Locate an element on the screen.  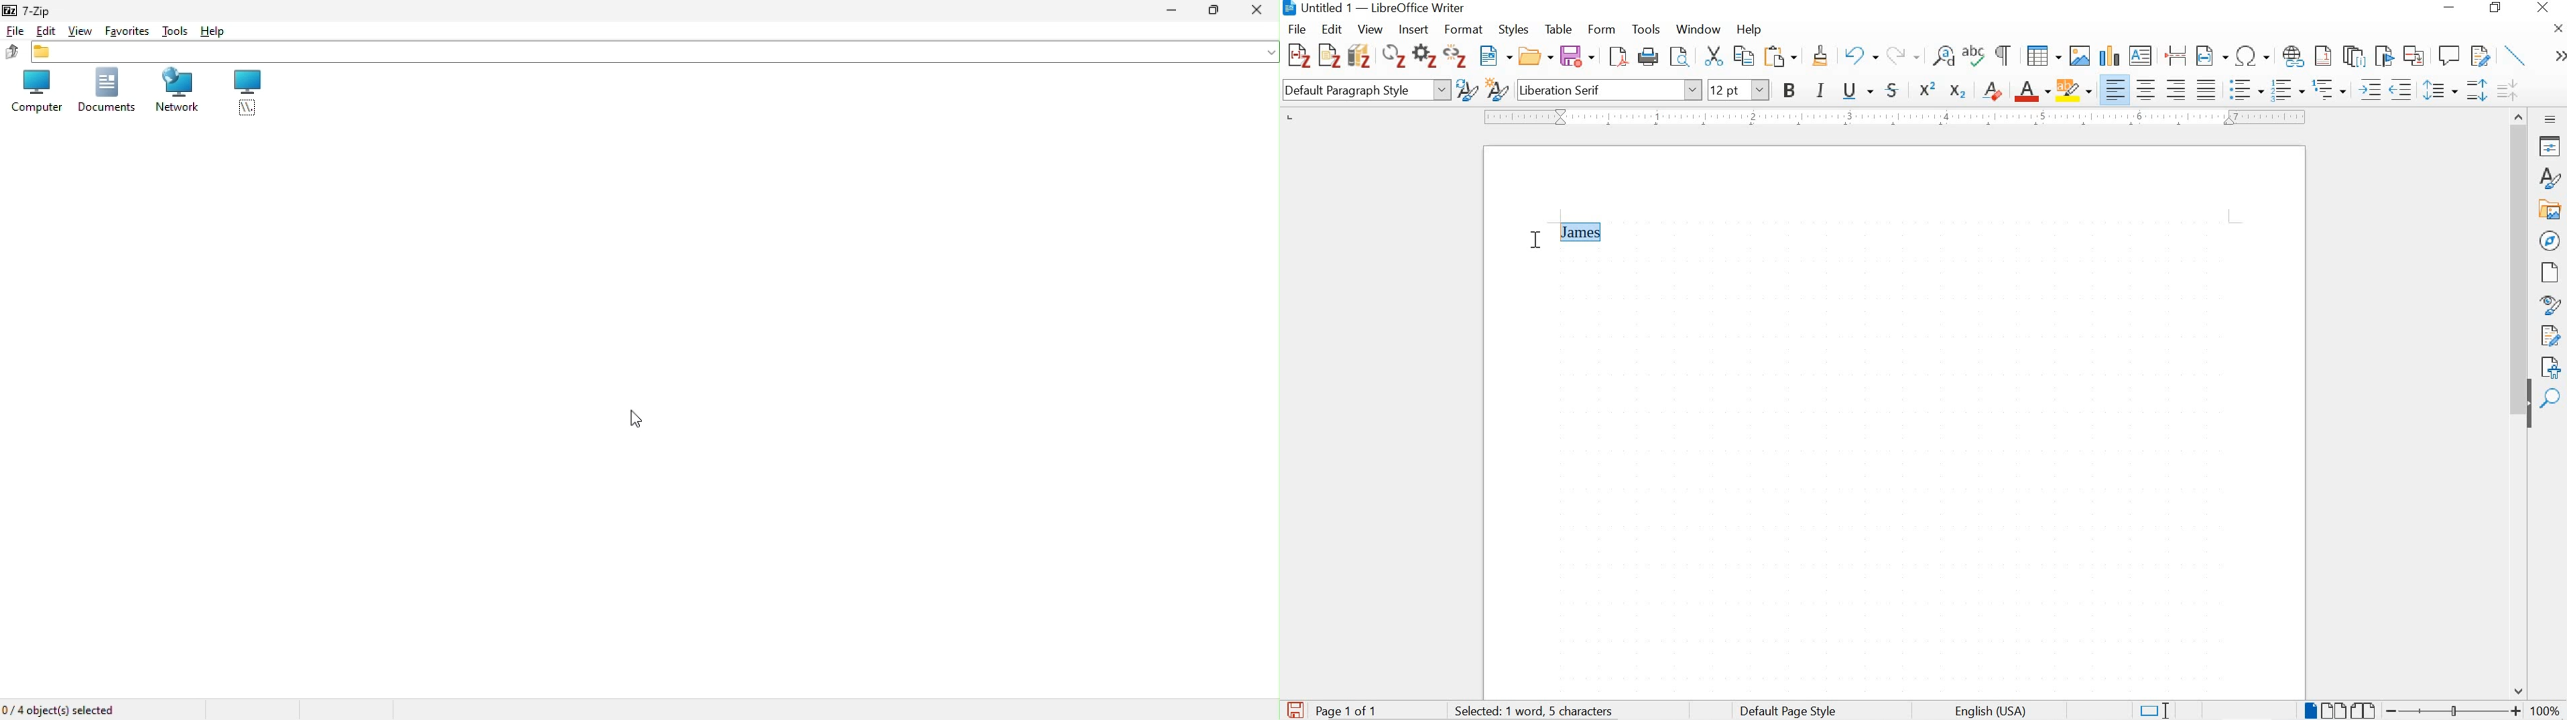
styles is located at coordinates (2548, 178).